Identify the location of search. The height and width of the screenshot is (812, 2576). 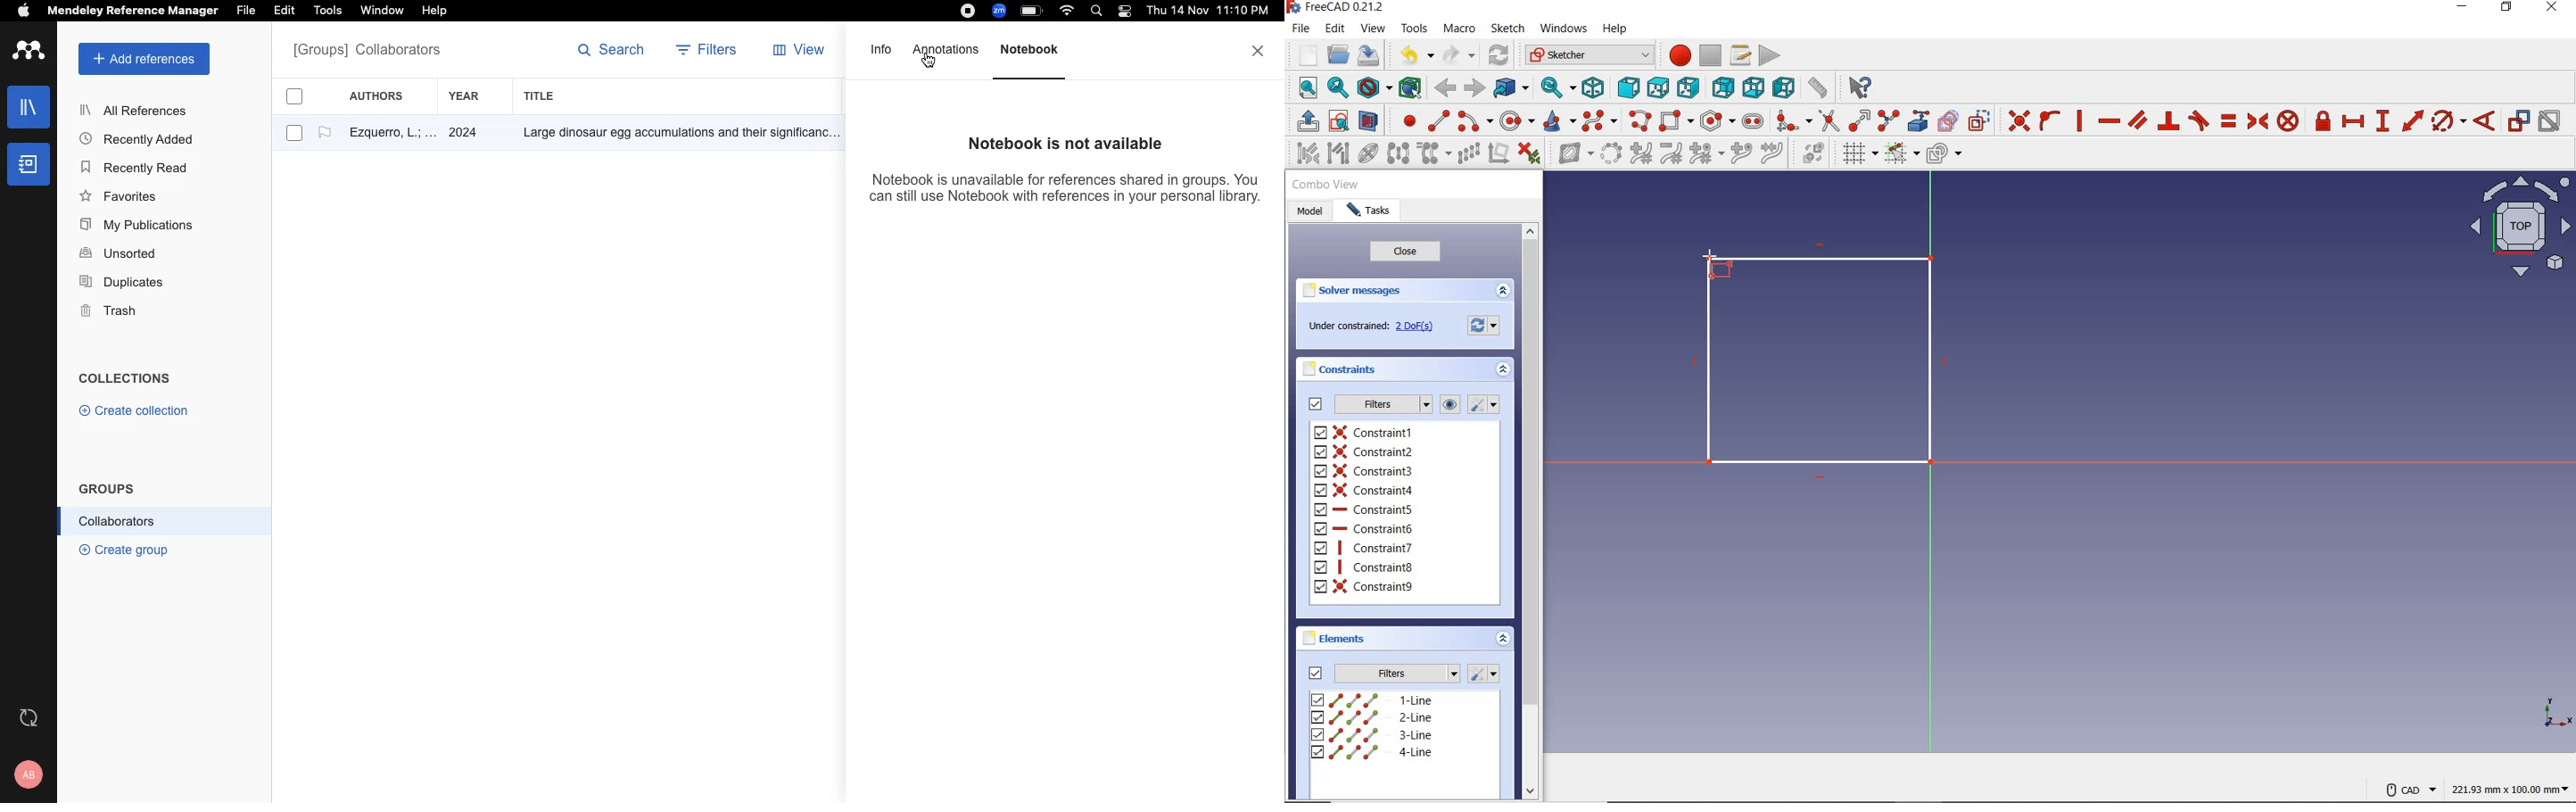
(612, 54).